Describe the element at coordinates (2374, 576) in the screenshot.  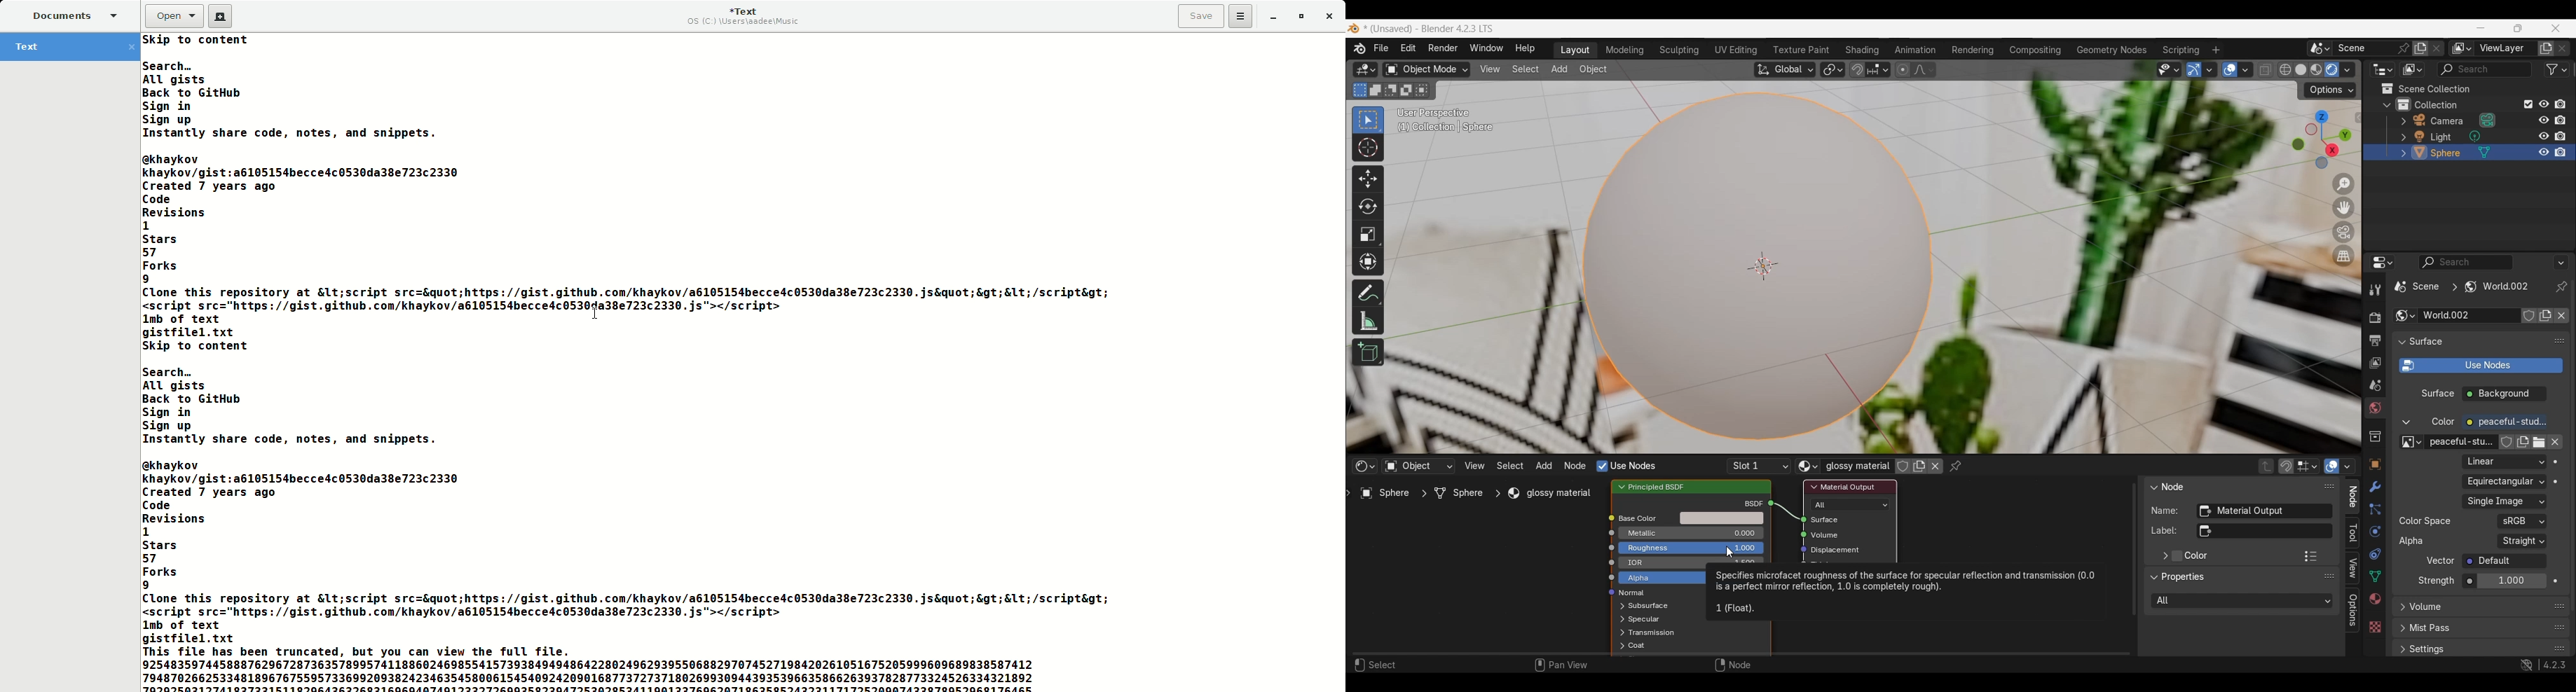
I see `Object data properties` at that location.